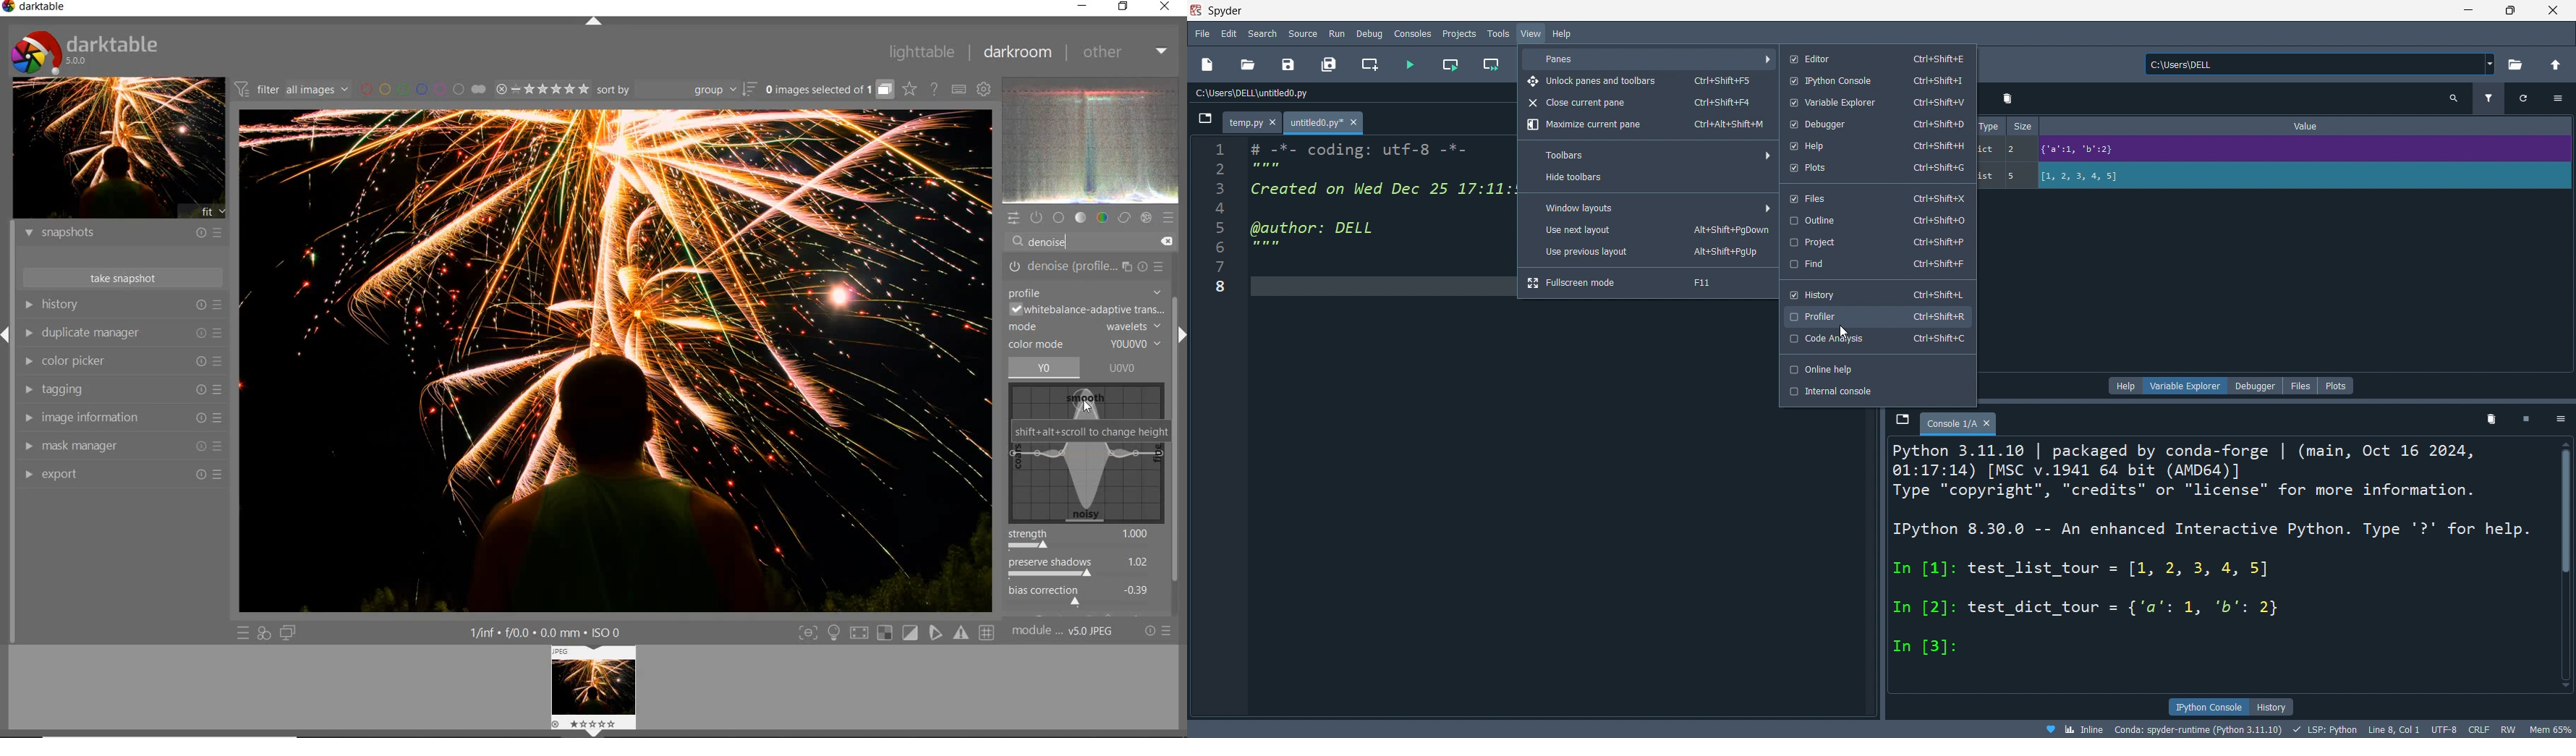 This screenshot has width=2576, height=756. Describe the element at coordinates (1249, 63) in the screenshot. I see `open file` at that location.